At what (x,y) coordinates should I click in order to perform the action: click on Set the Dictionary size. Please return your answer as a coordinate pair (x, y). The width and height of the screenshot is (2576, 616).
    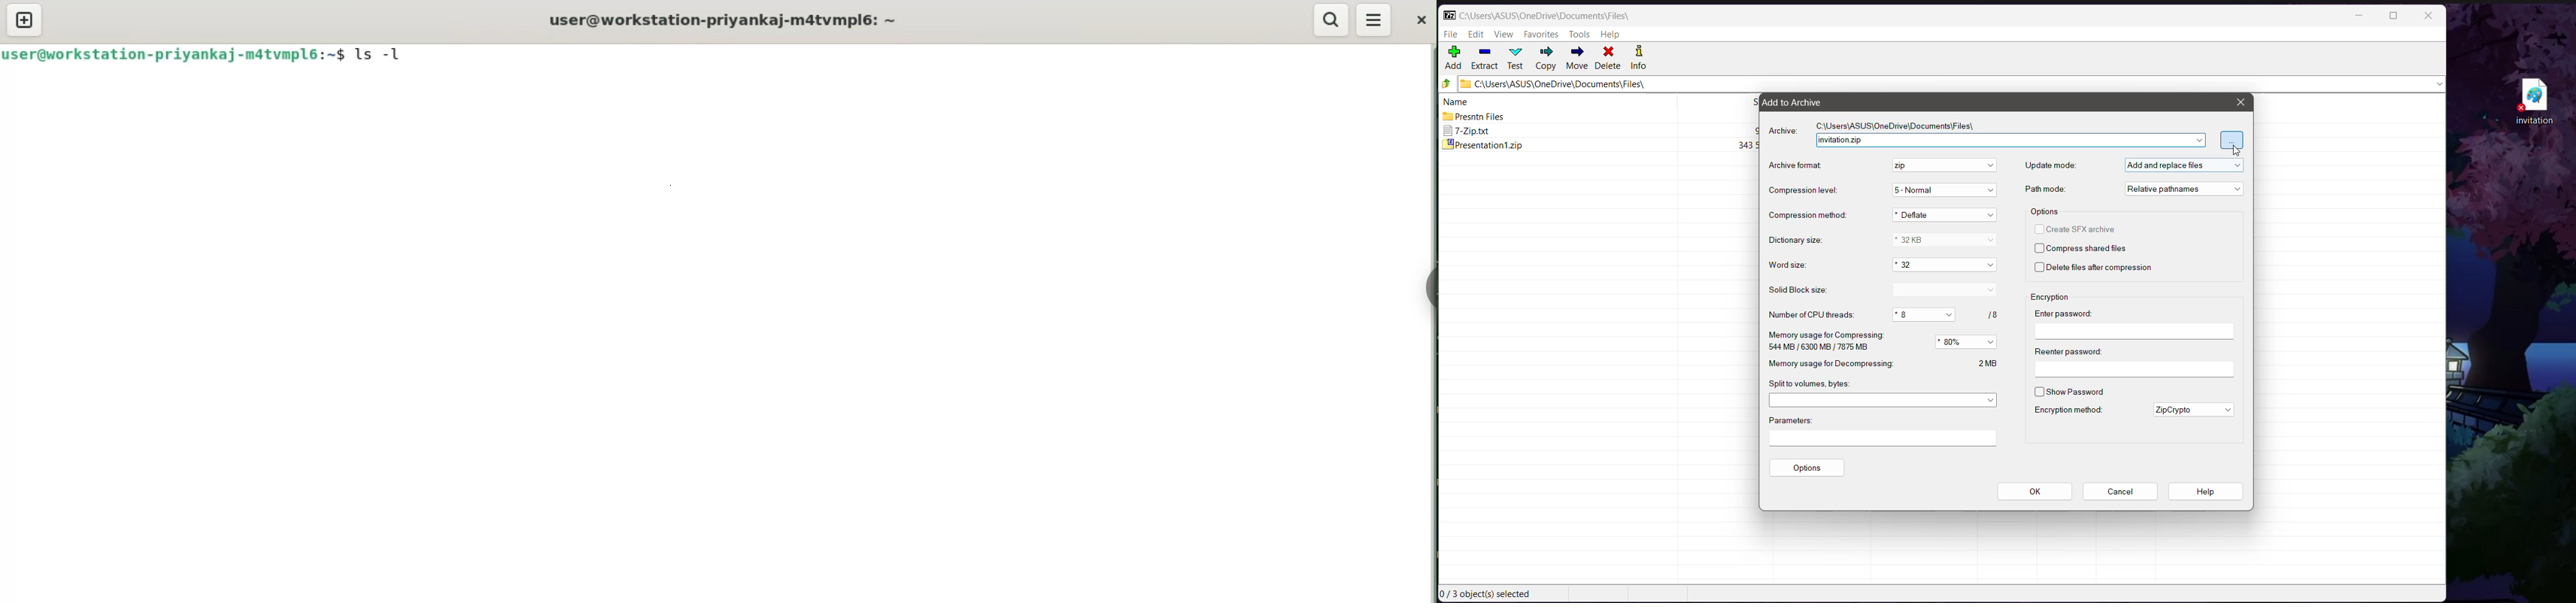
    Looking at the image, I should click on (1945, 239).